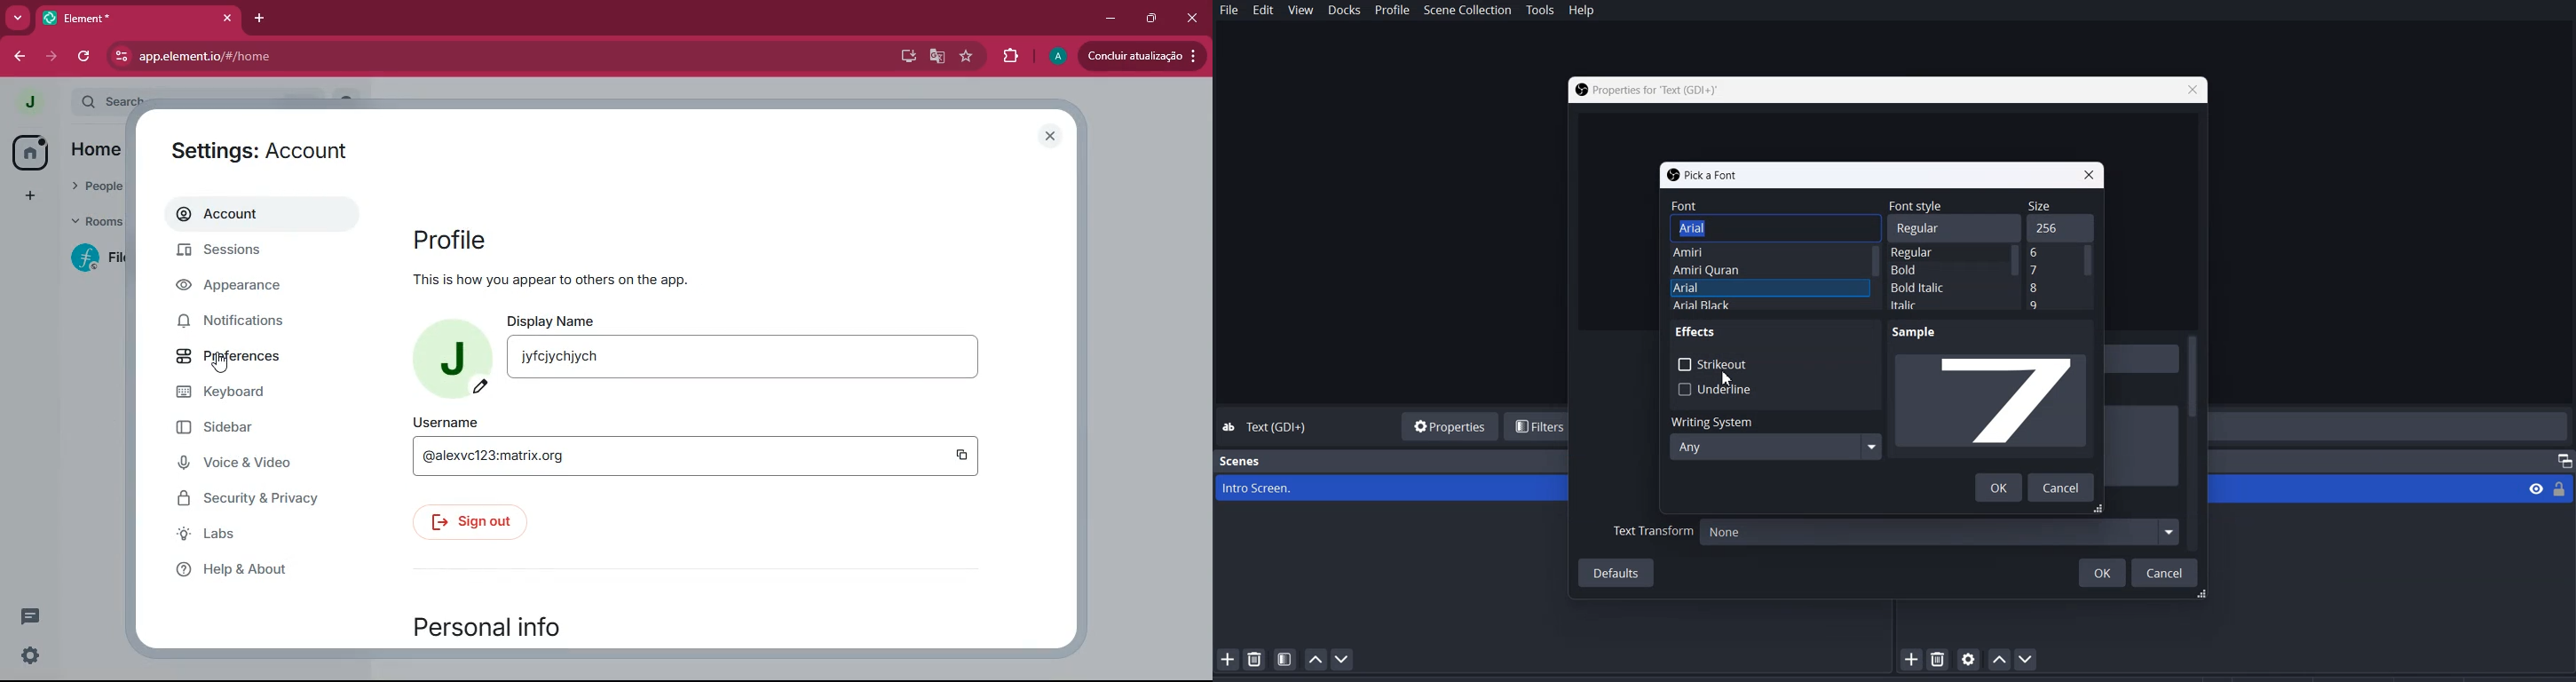 The height and width of the screenshot is (700, 2576). I want to click on Font, so click(1774, 205).